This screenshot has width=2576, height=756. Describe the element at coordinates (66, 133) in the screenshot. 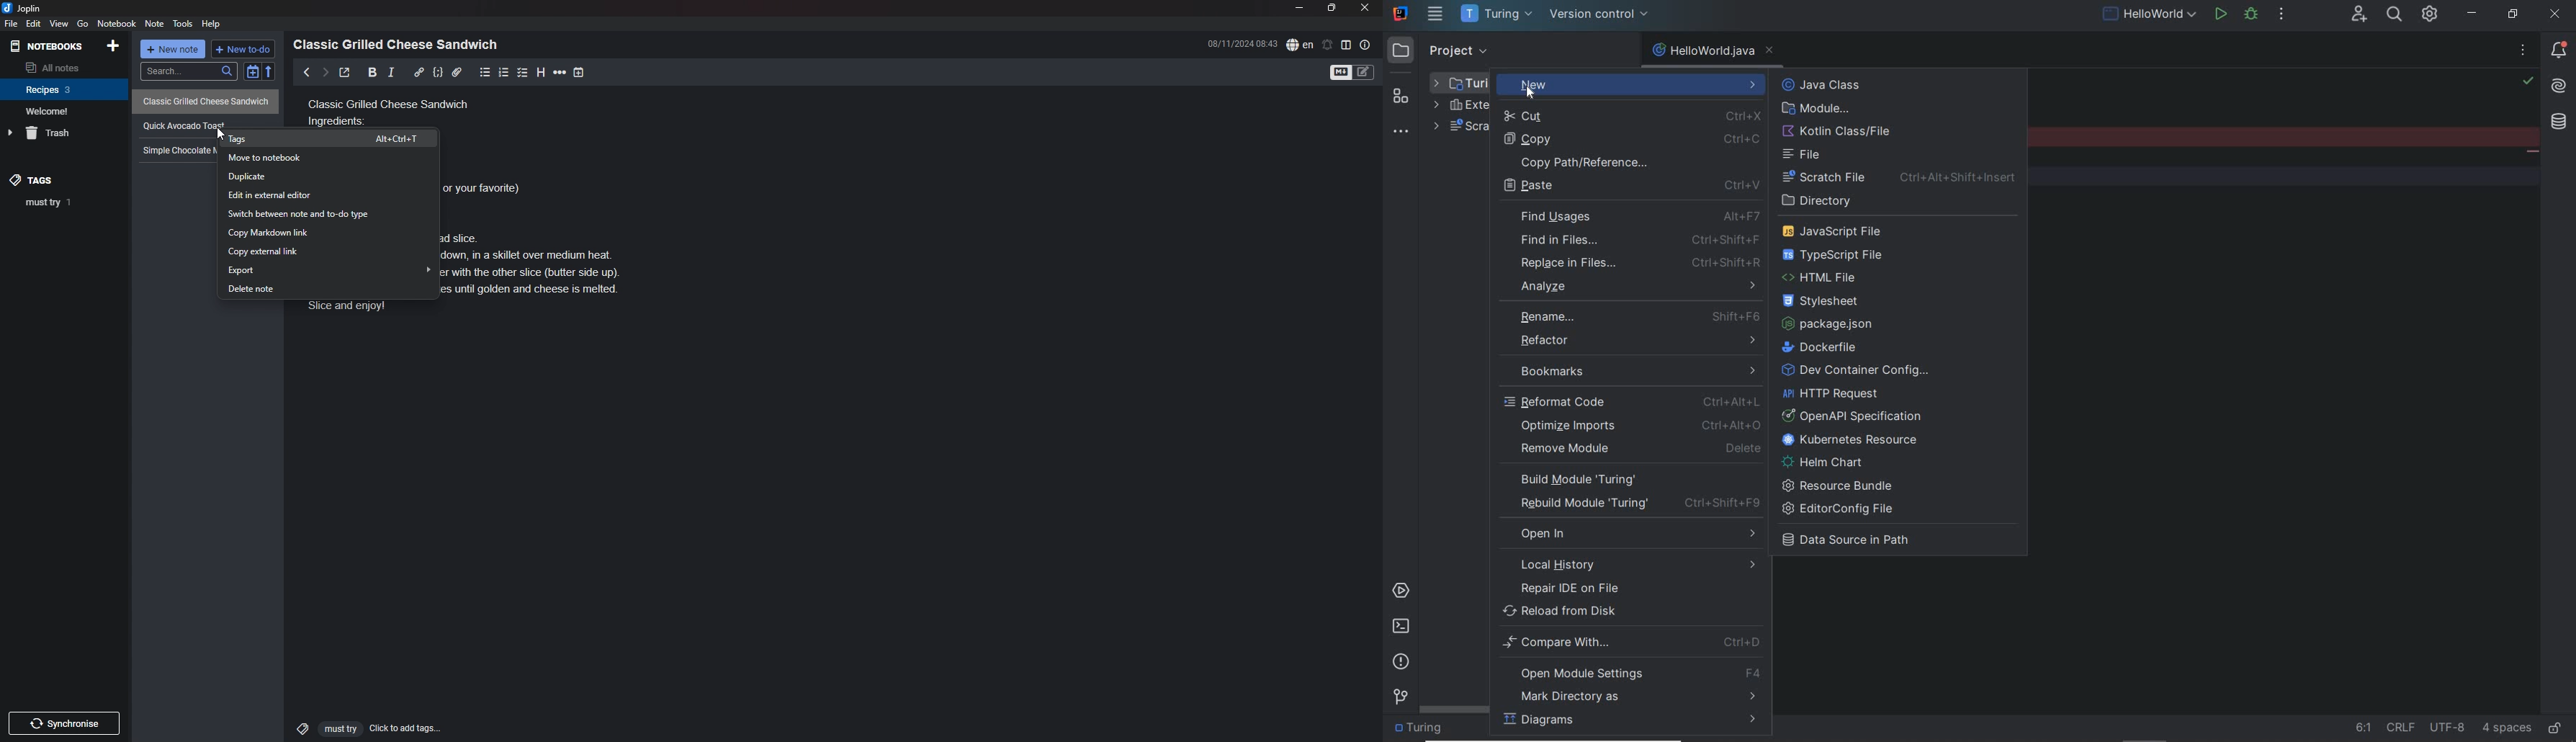

I see `trash` at that location.